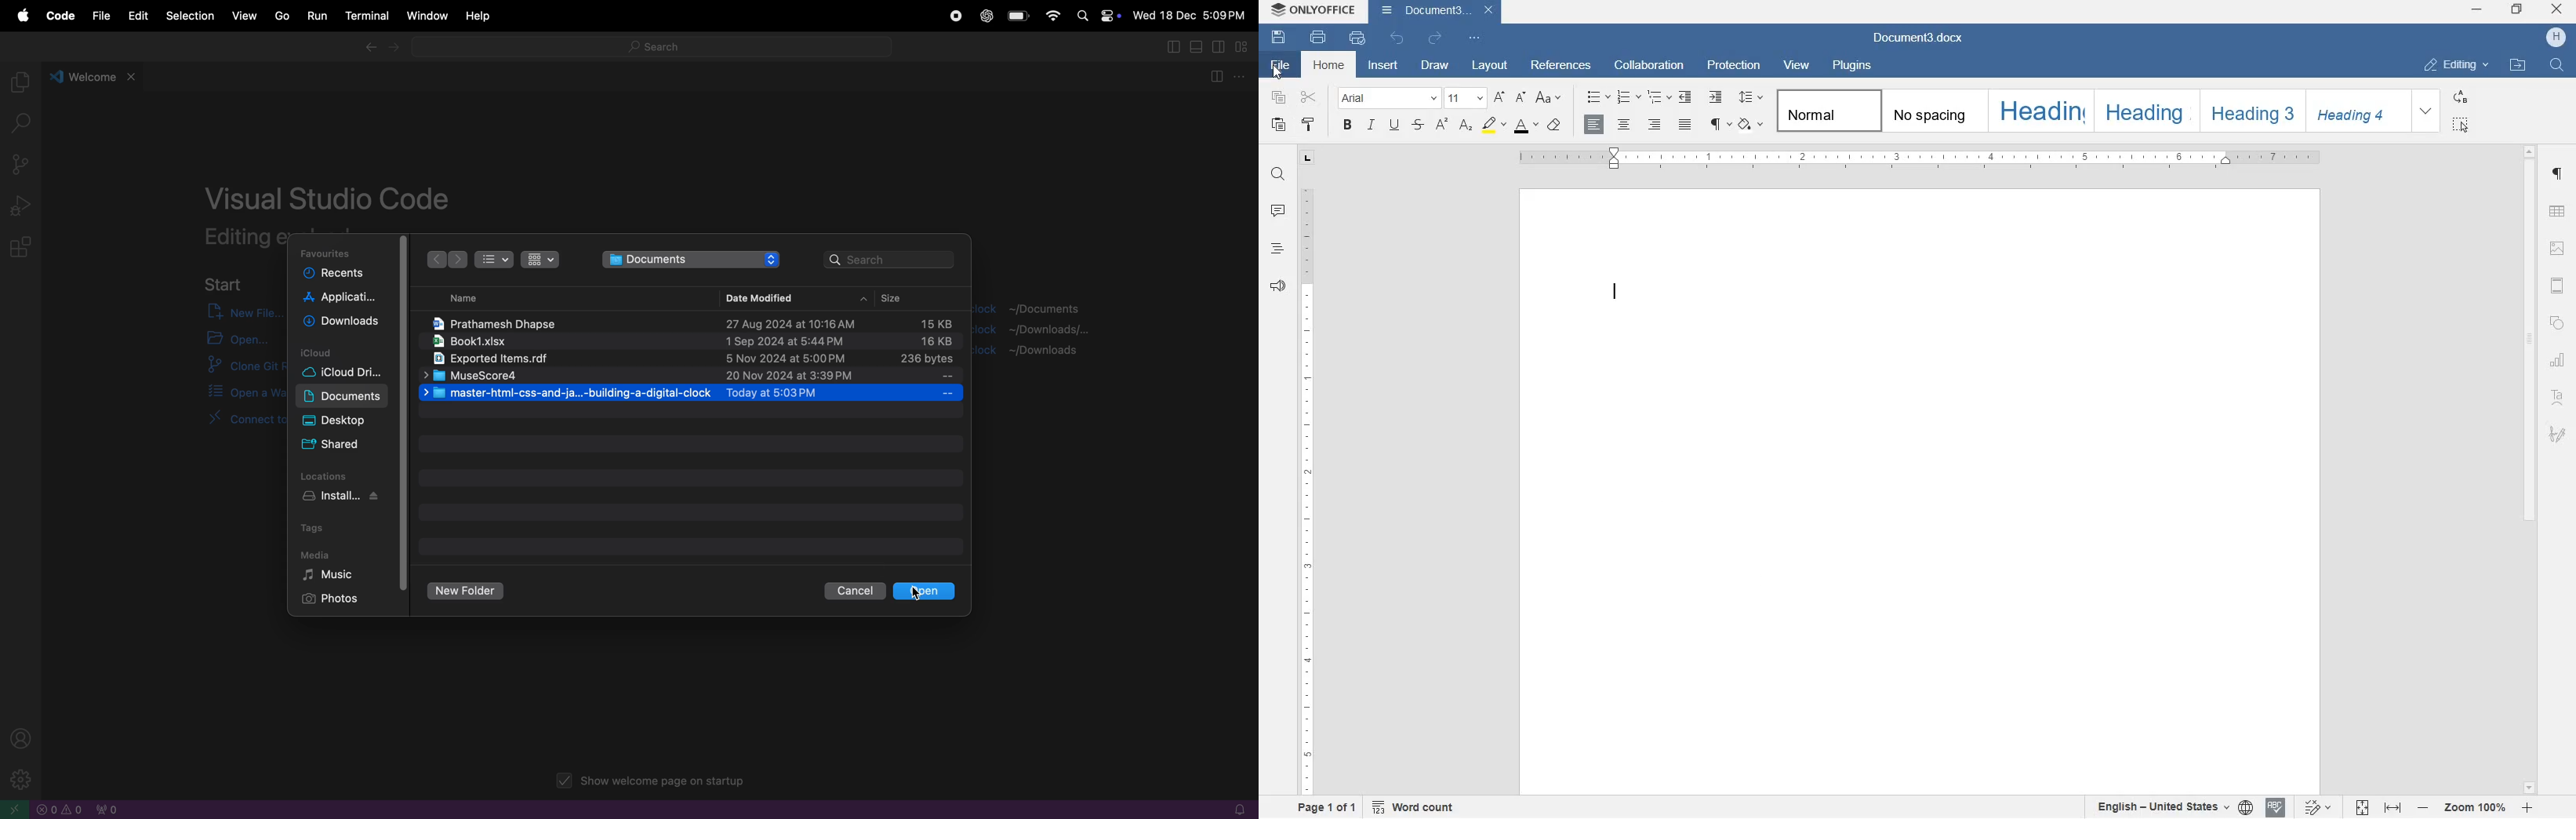 The width and height of the screenshot is (2576, 840). What do you see at coordinates (854, 592) in the screenshot?
I see `cancel button` at bounding box center [854, 592].